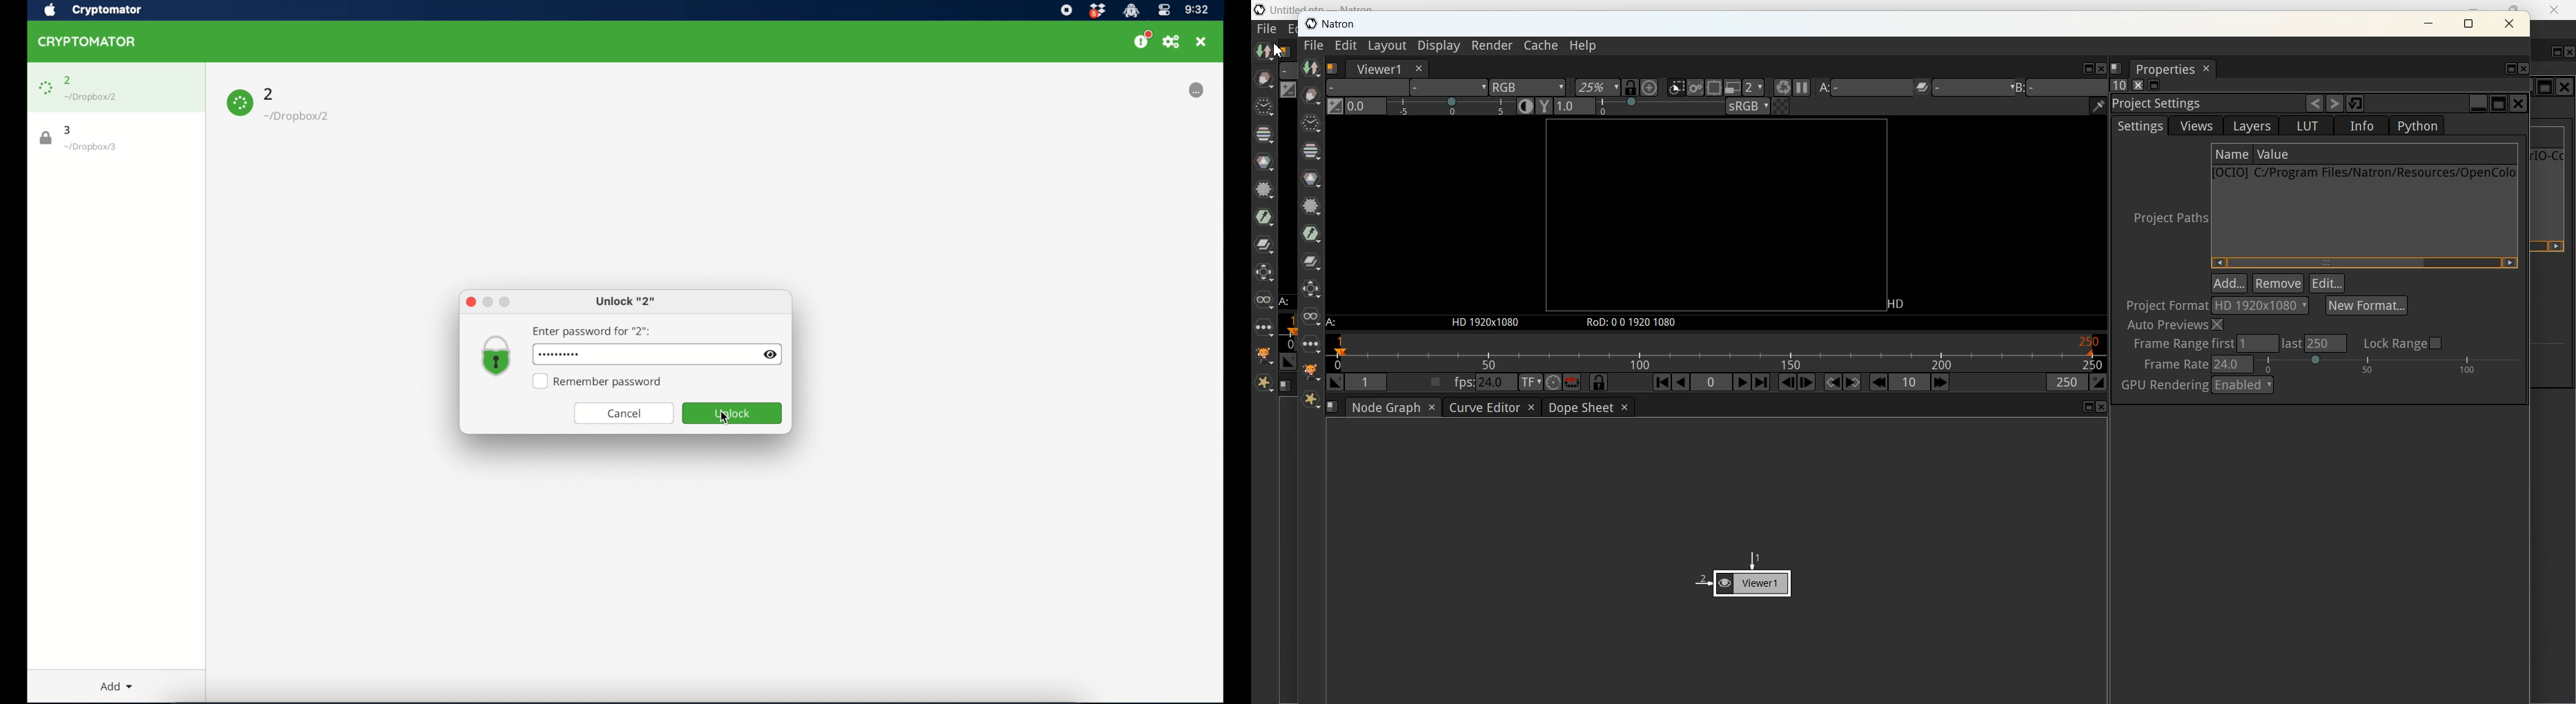 This screenshot has height=728, width=2576. I want to click on close, so click(471, 302).